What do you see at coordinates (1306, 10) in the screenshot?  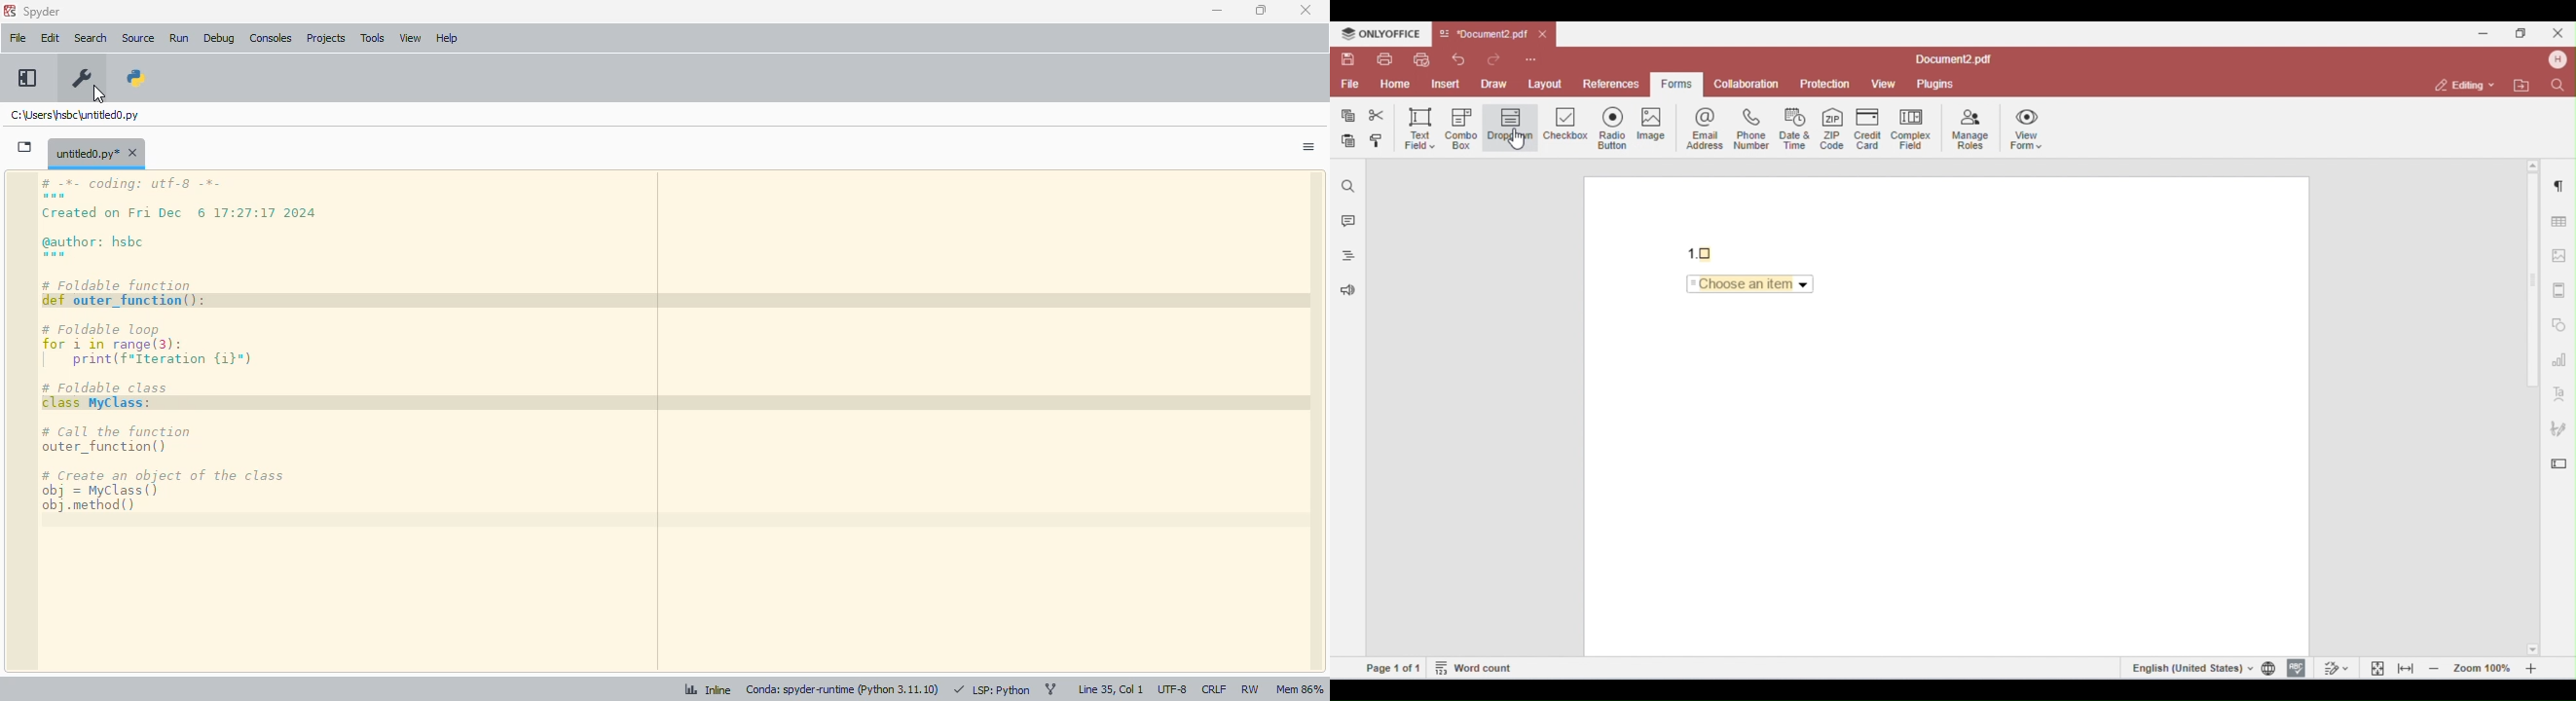 I see `close` at bounding box center [1306, 10].